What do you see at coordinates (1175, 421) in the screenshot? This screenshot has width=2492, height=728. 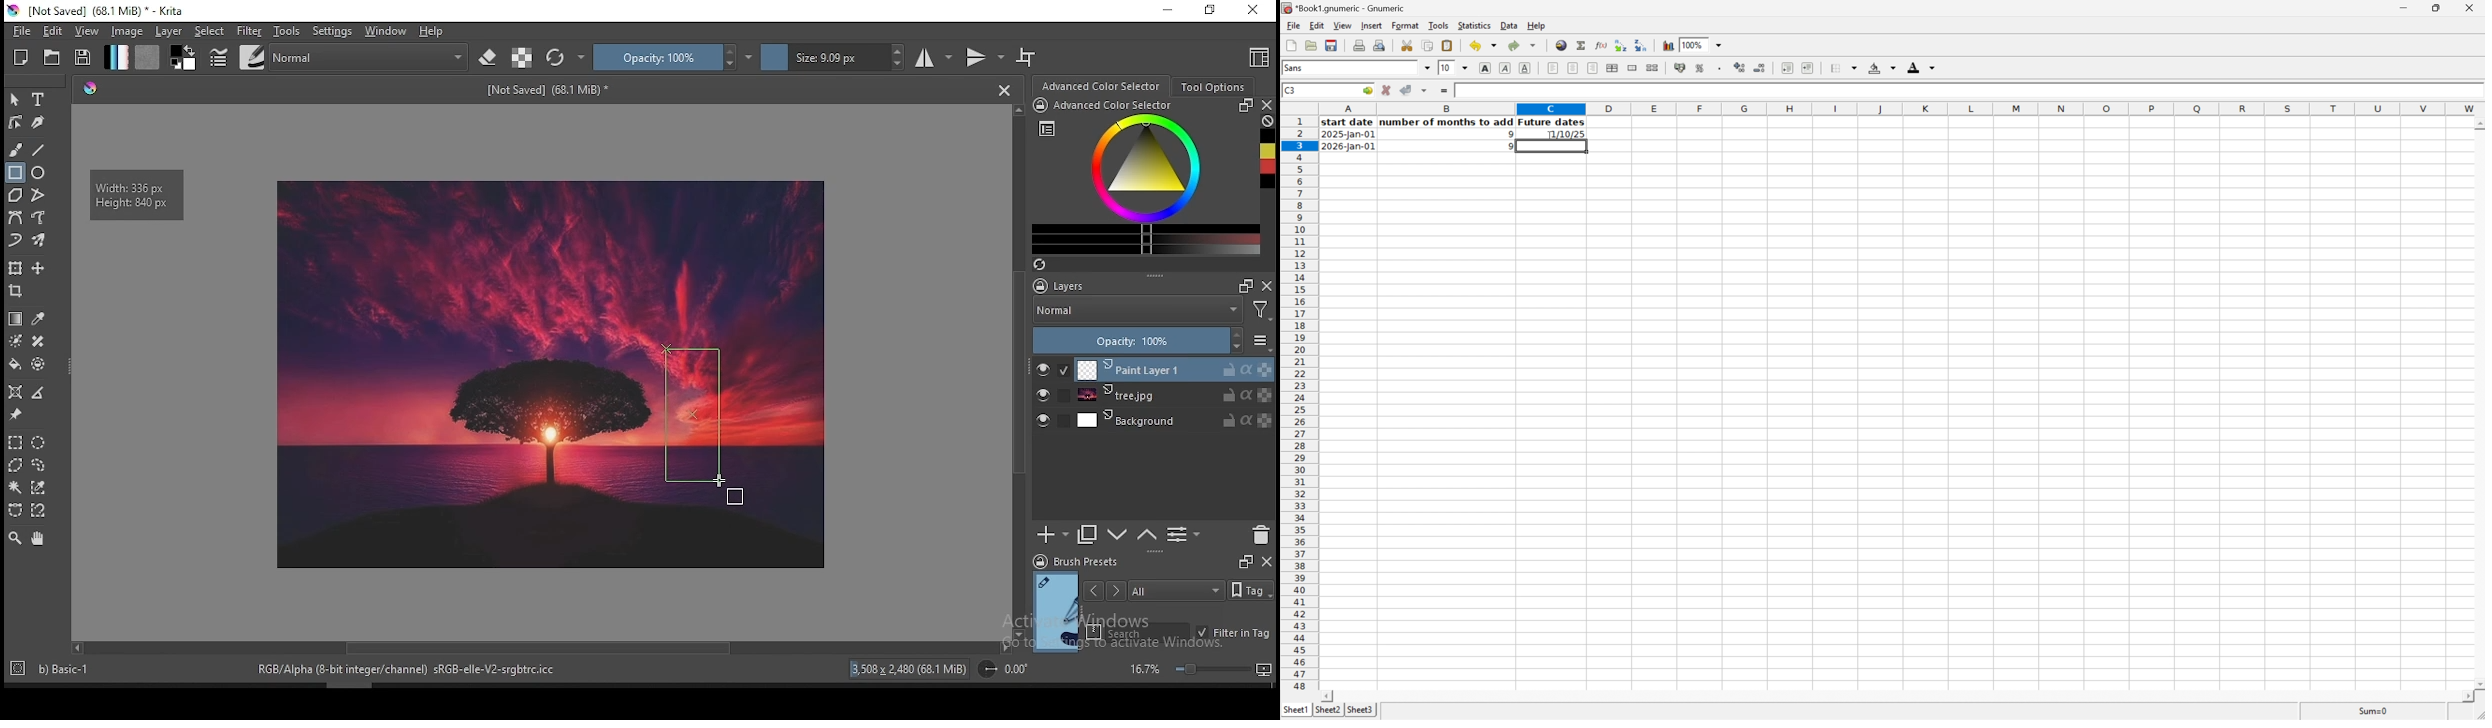 I see `layer` at bounding box center [1175, 421].